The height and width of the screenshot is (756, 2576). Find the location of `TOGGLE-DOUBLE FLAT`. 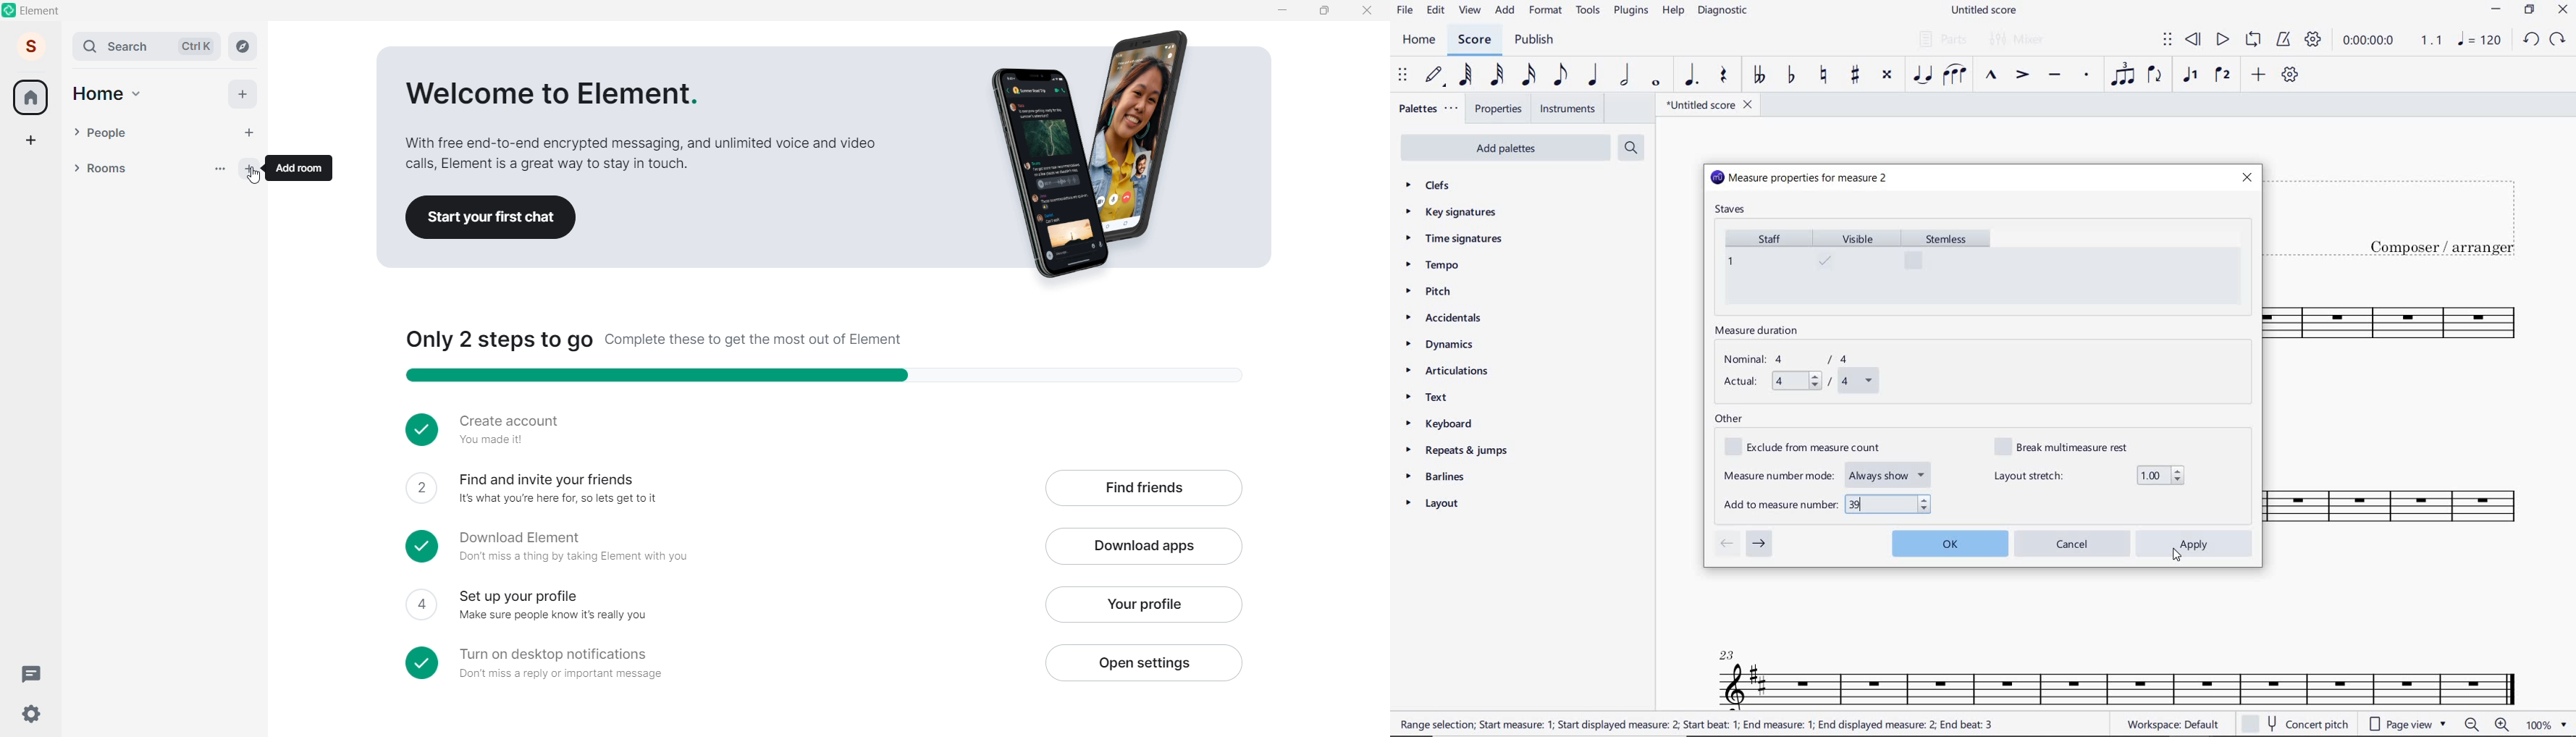

TOGGLE-DOUBLE FLAT is located at coordinates (1759, 75).